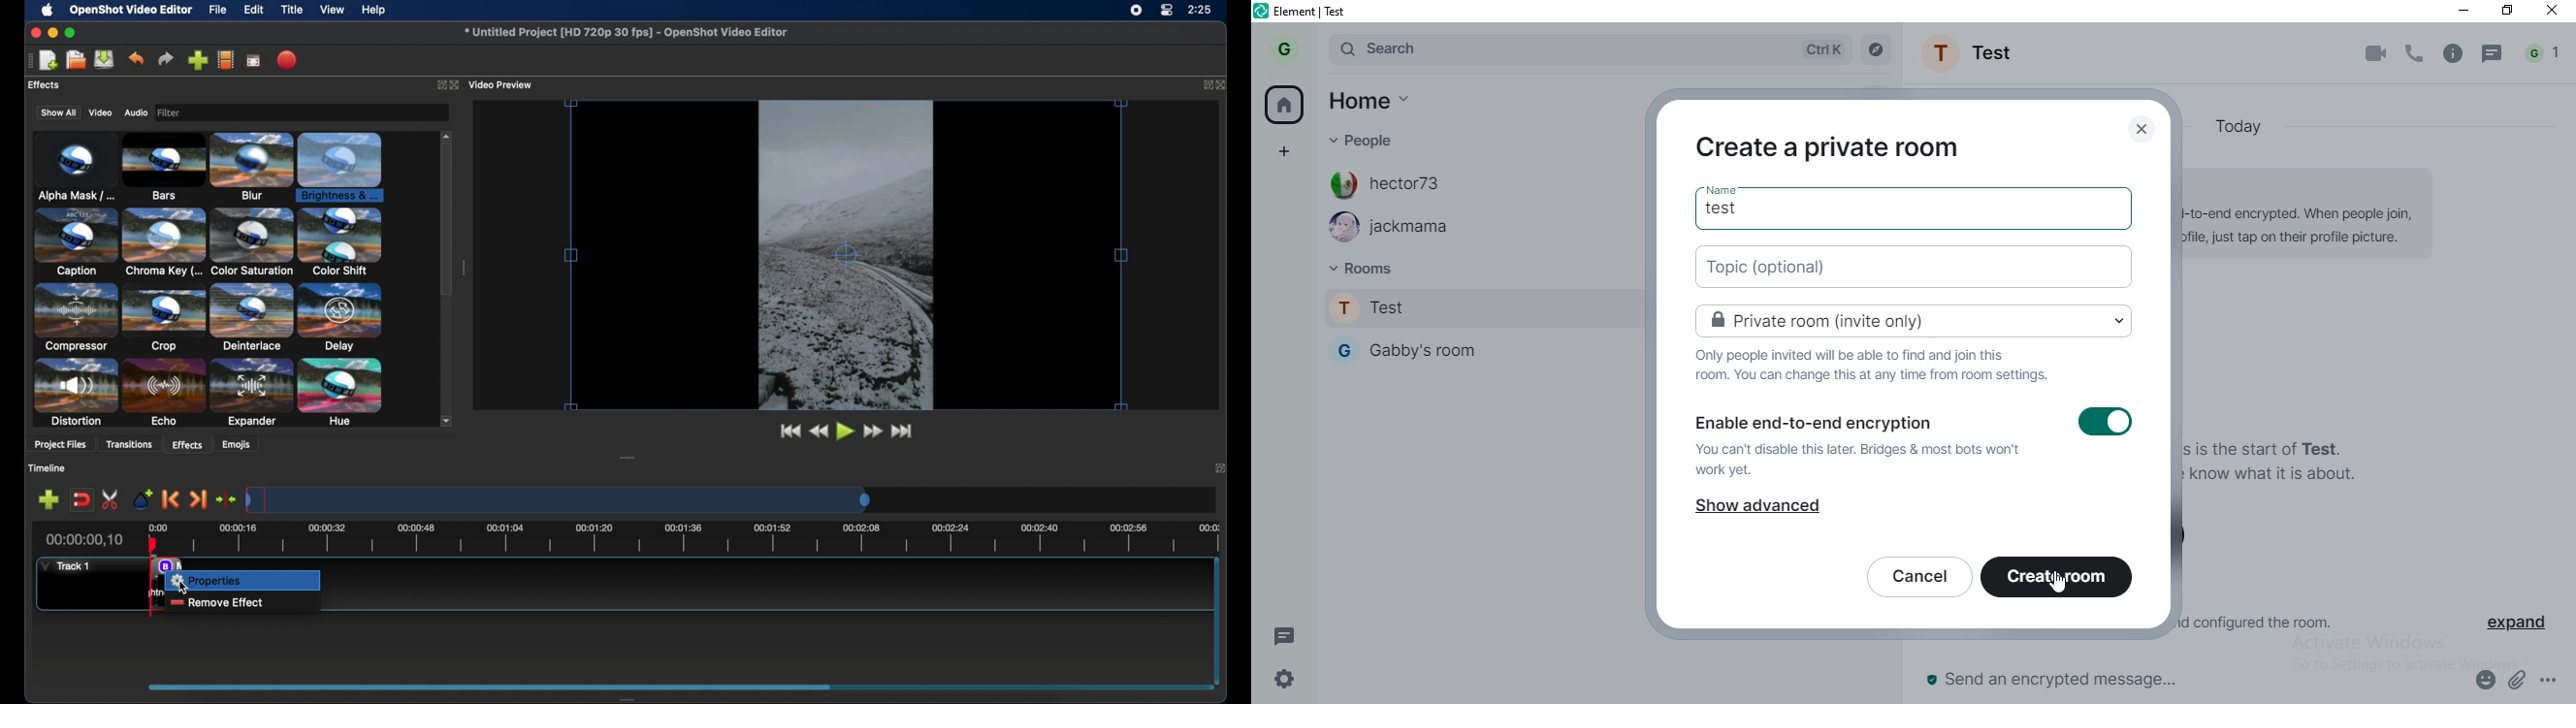 This screenshot has width=2576, height=728. What do you see at coordinates (2267, 621) in the screenshot?
I see `© gabriel.okonobo created and configured the room.` at bounding box center [2267, 621].